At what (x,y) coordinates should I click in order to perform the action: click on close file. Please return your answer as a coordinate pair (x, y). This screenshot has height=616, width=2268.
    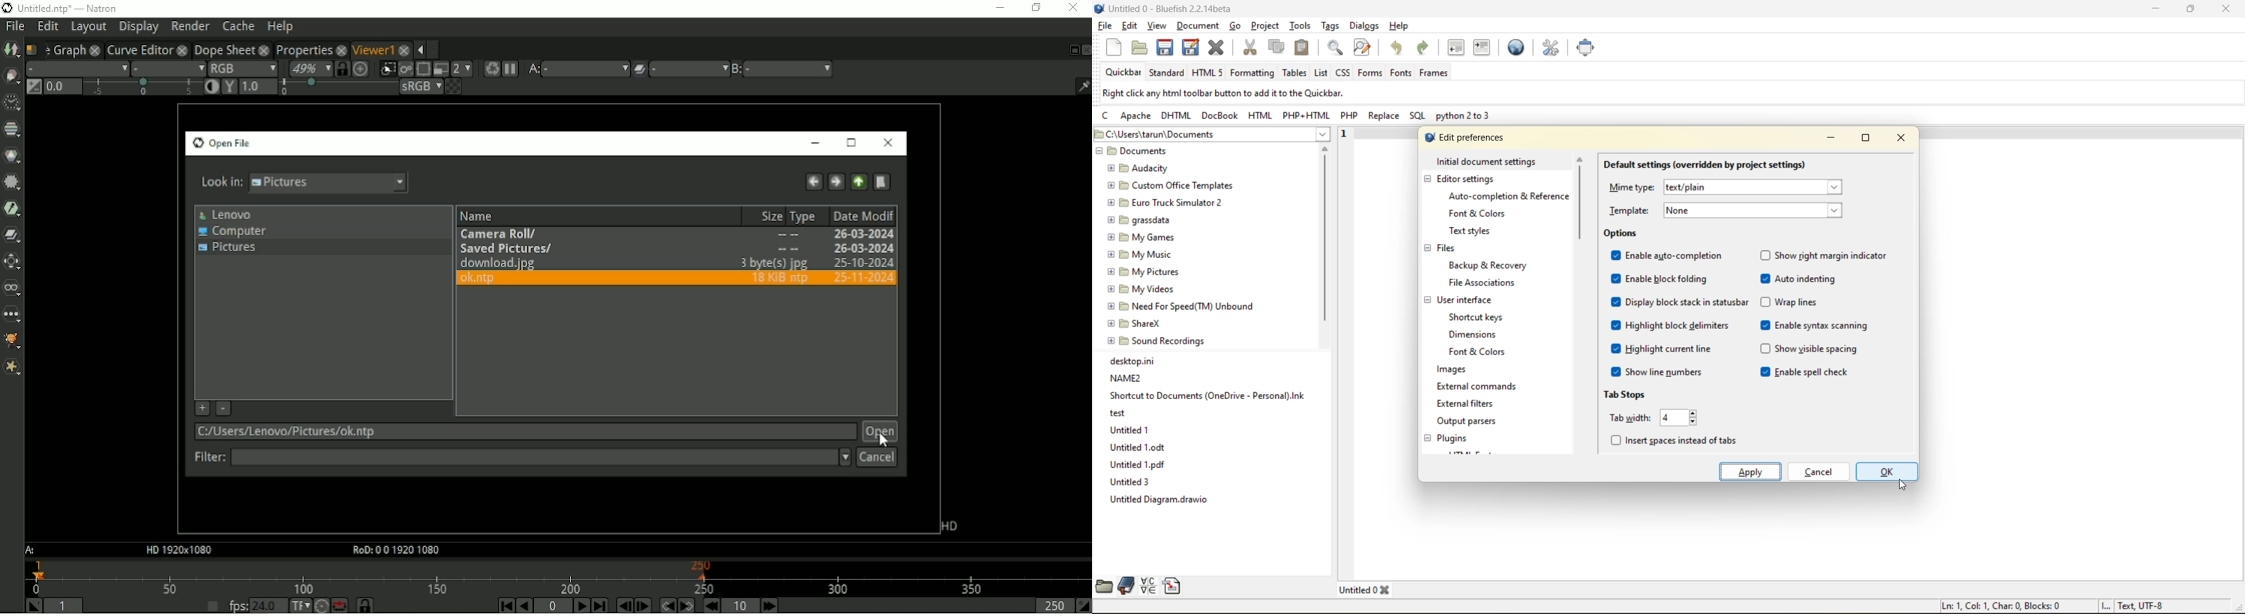
    Looking at the image, I should click on (1217, 48).